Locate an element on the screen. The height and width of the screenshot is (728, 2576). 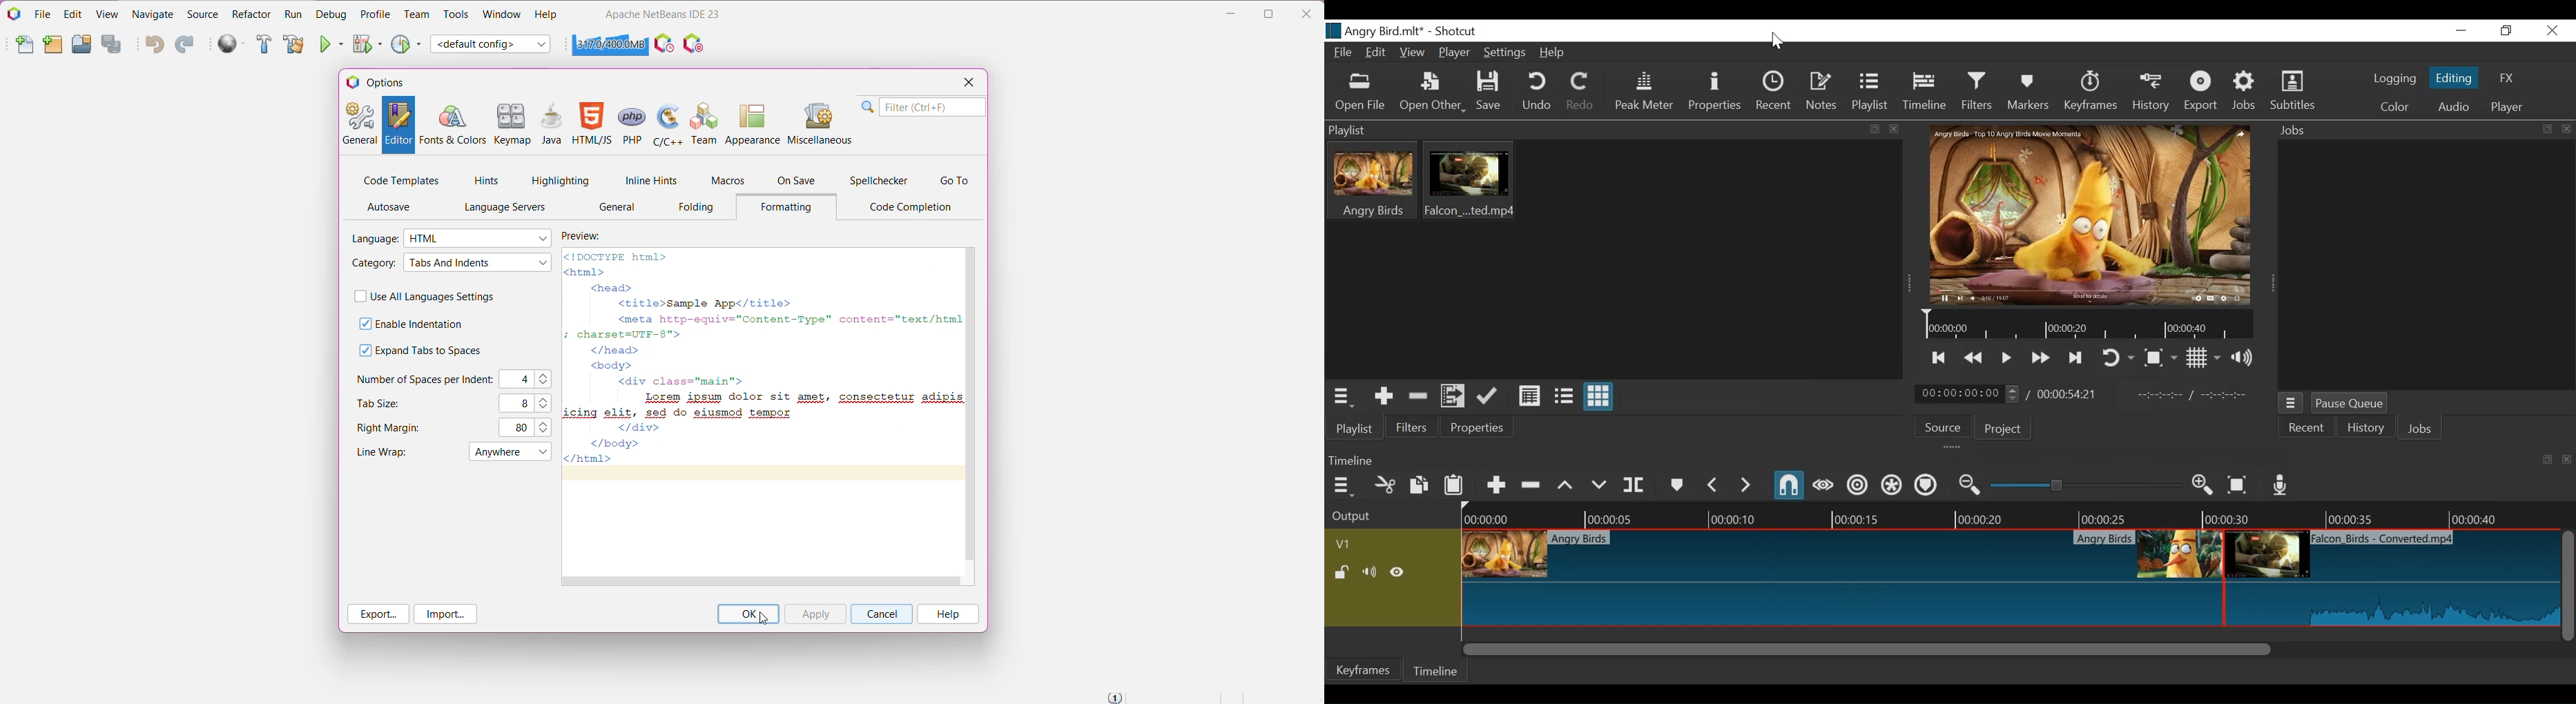
Clip is located at coordinates (1371, 181).